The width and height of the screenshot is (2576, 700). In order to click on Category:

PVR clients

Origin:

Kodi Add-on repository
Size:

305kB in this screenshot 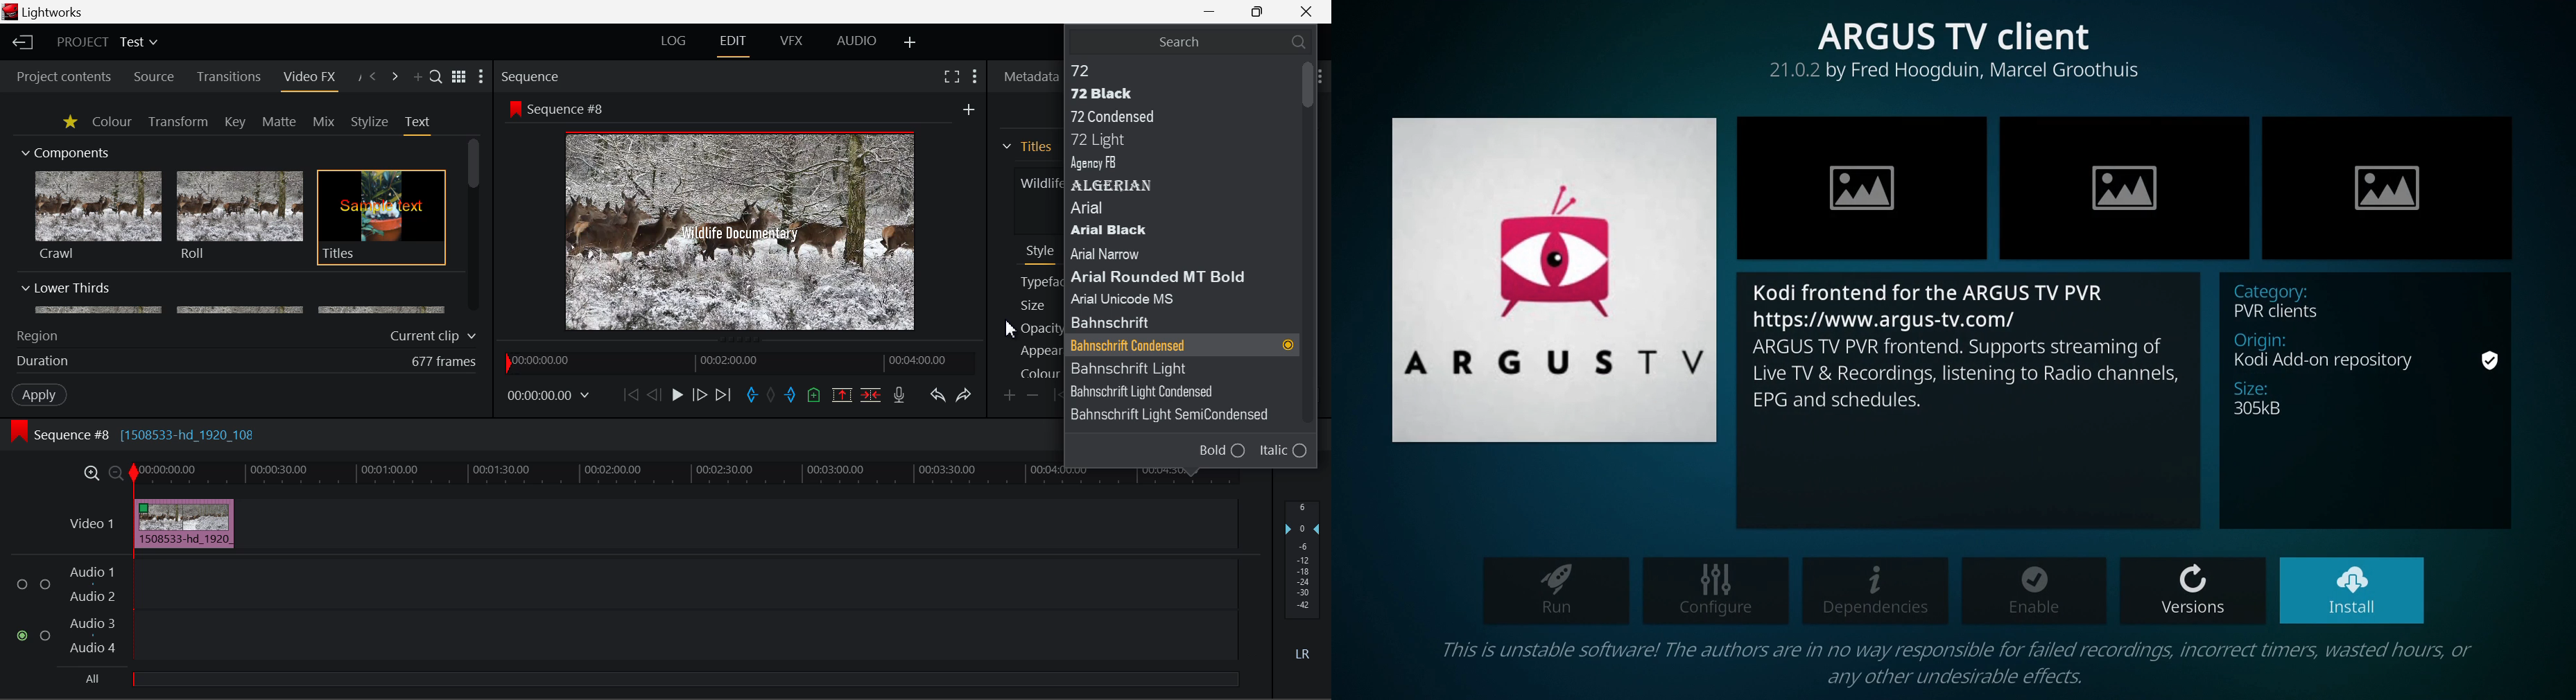, I will do `click(2379, 355)`.